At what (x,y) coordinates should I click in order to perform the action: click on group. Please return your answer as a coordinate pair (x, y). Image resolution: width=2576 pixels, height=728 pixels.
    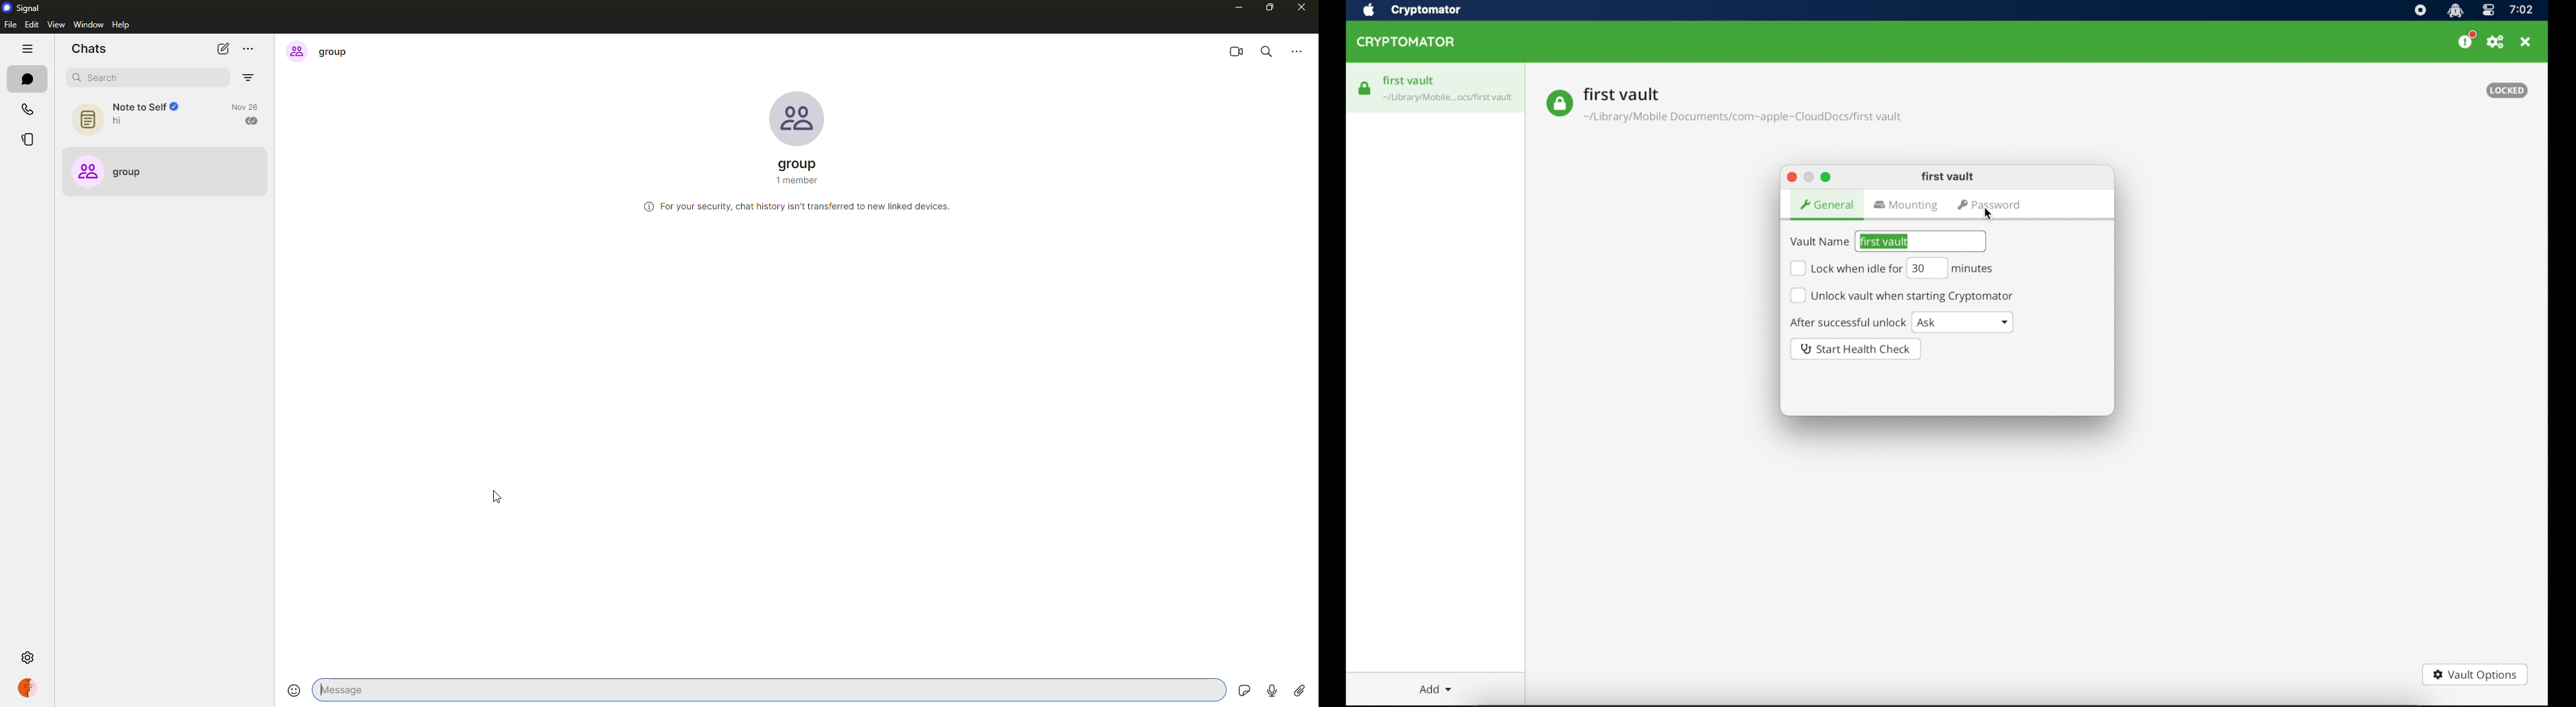
    Looking at the image, I should click on (801, 173).